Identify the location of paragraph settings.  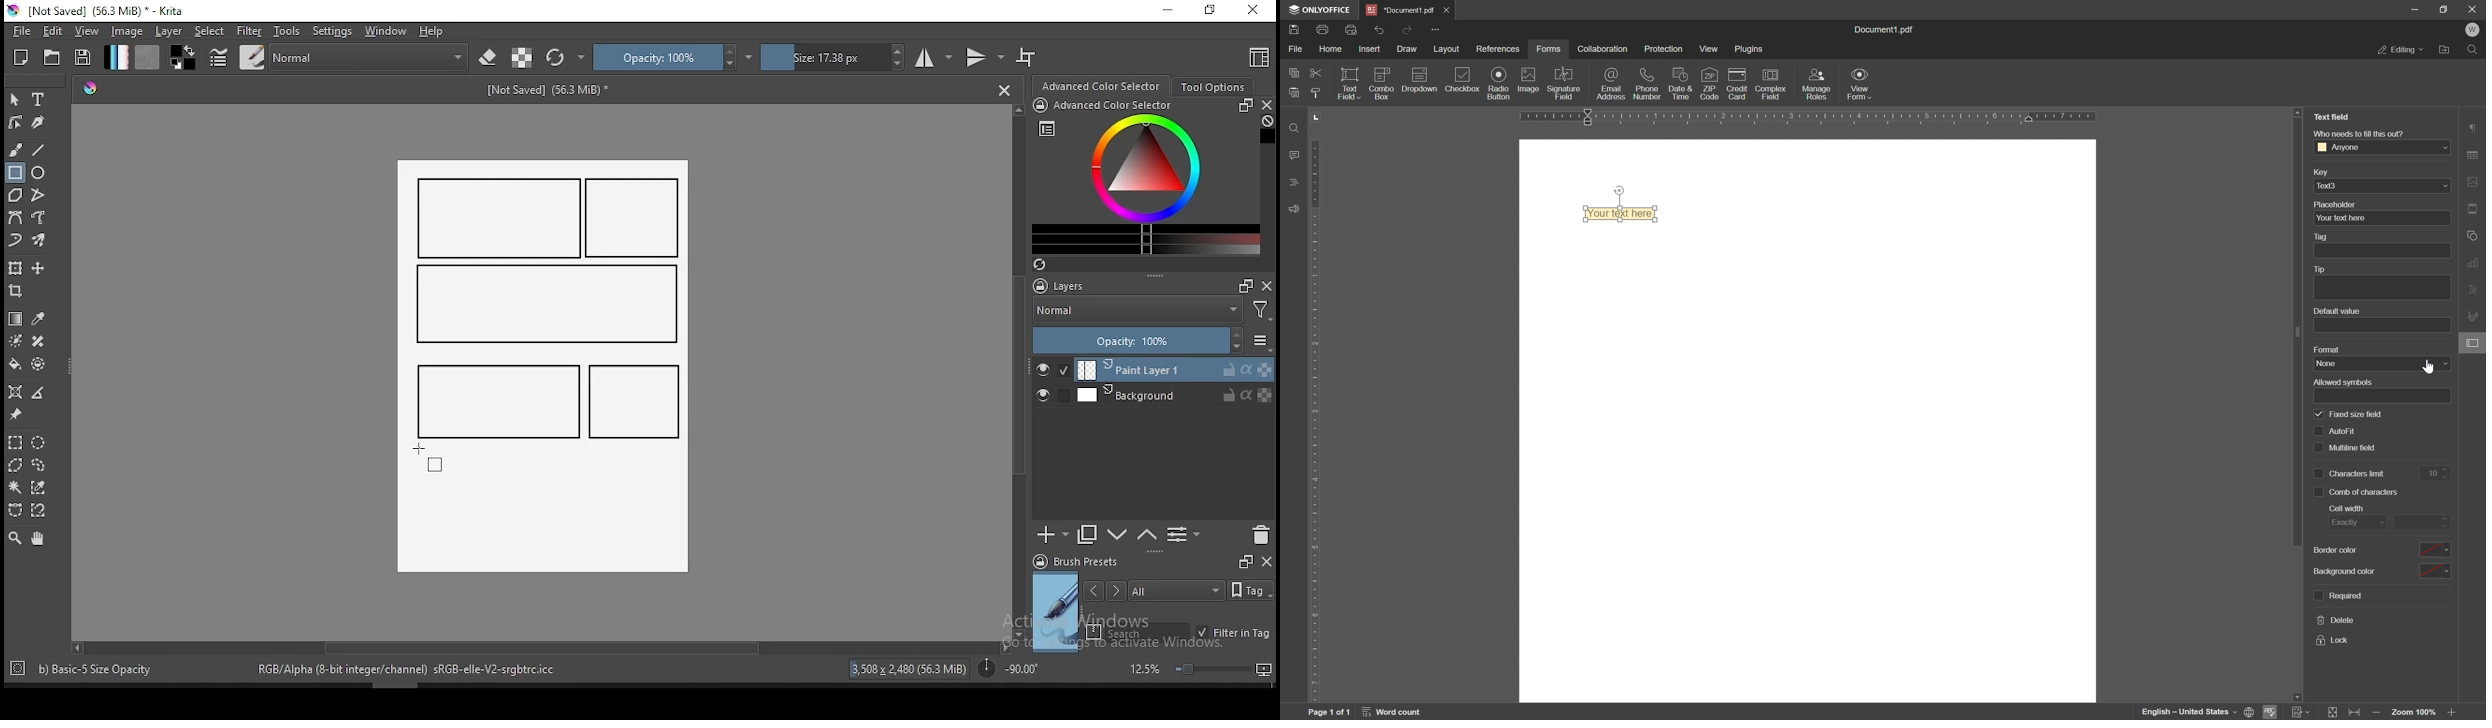
(2474, 127).